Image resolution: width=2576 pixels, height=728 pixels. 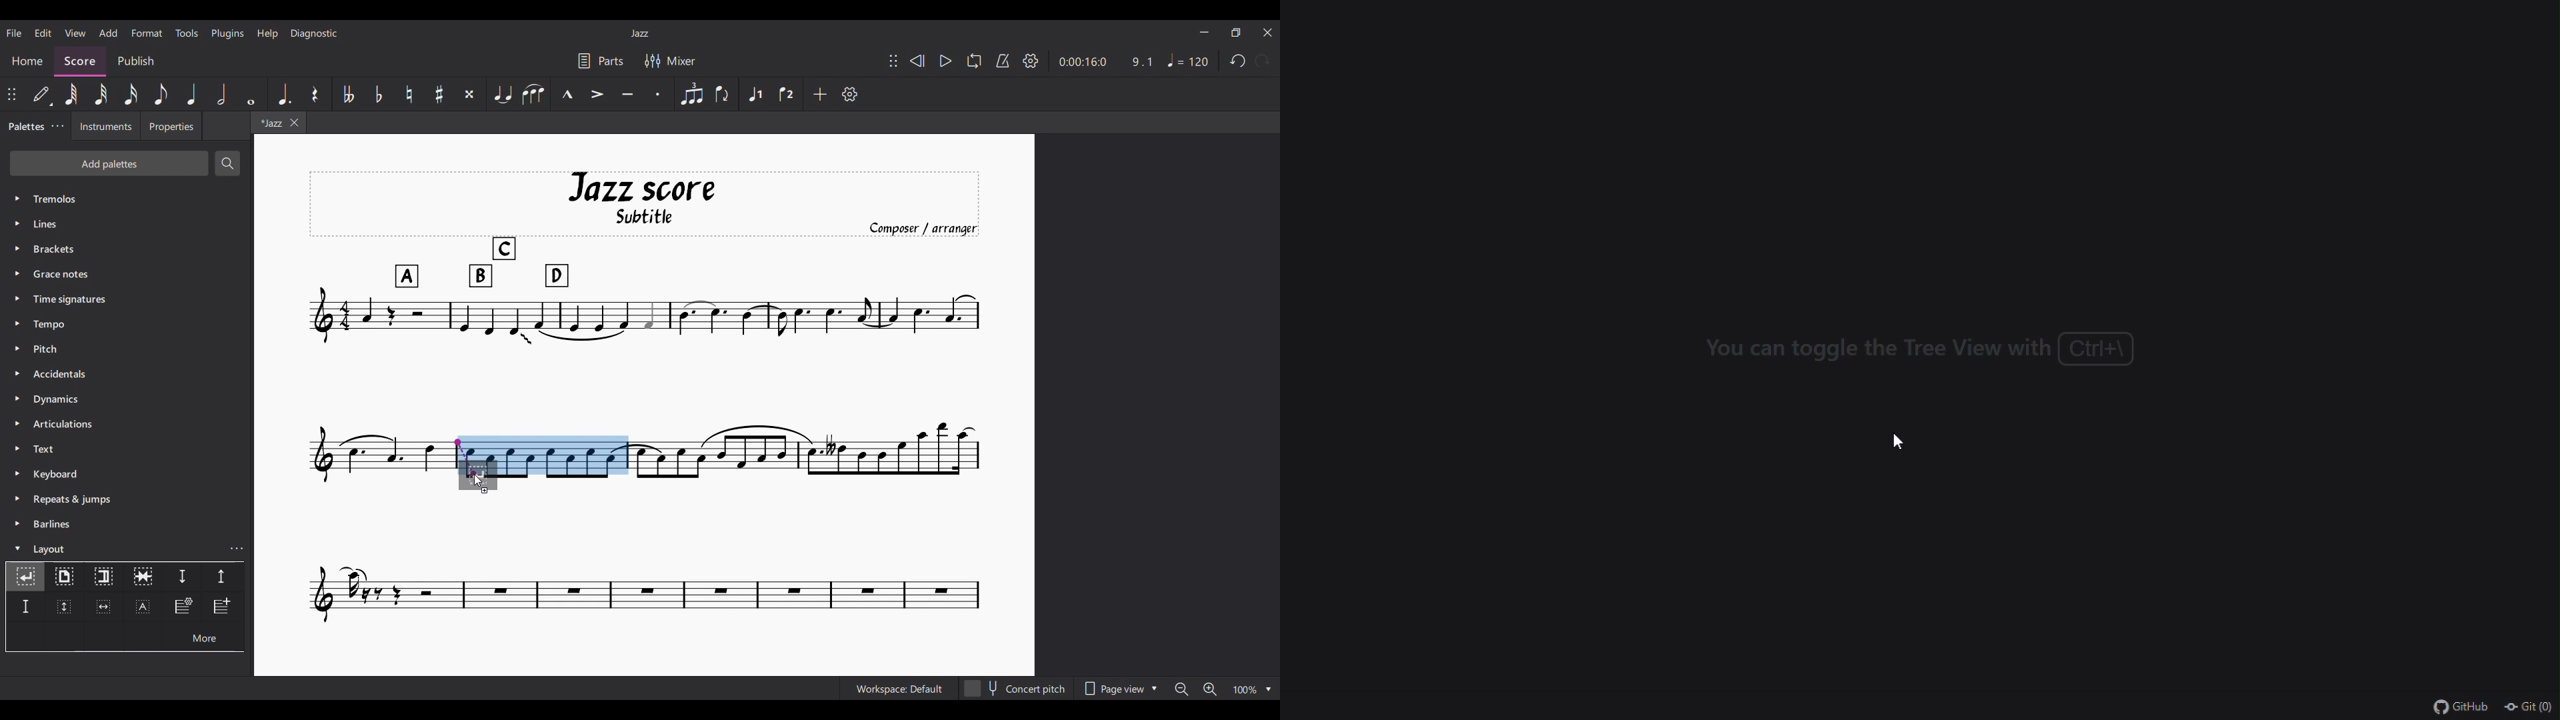 What do you see at coordinates (73, 95) in the screenshot?
I see `64th note` at bounding box center [73, 95].